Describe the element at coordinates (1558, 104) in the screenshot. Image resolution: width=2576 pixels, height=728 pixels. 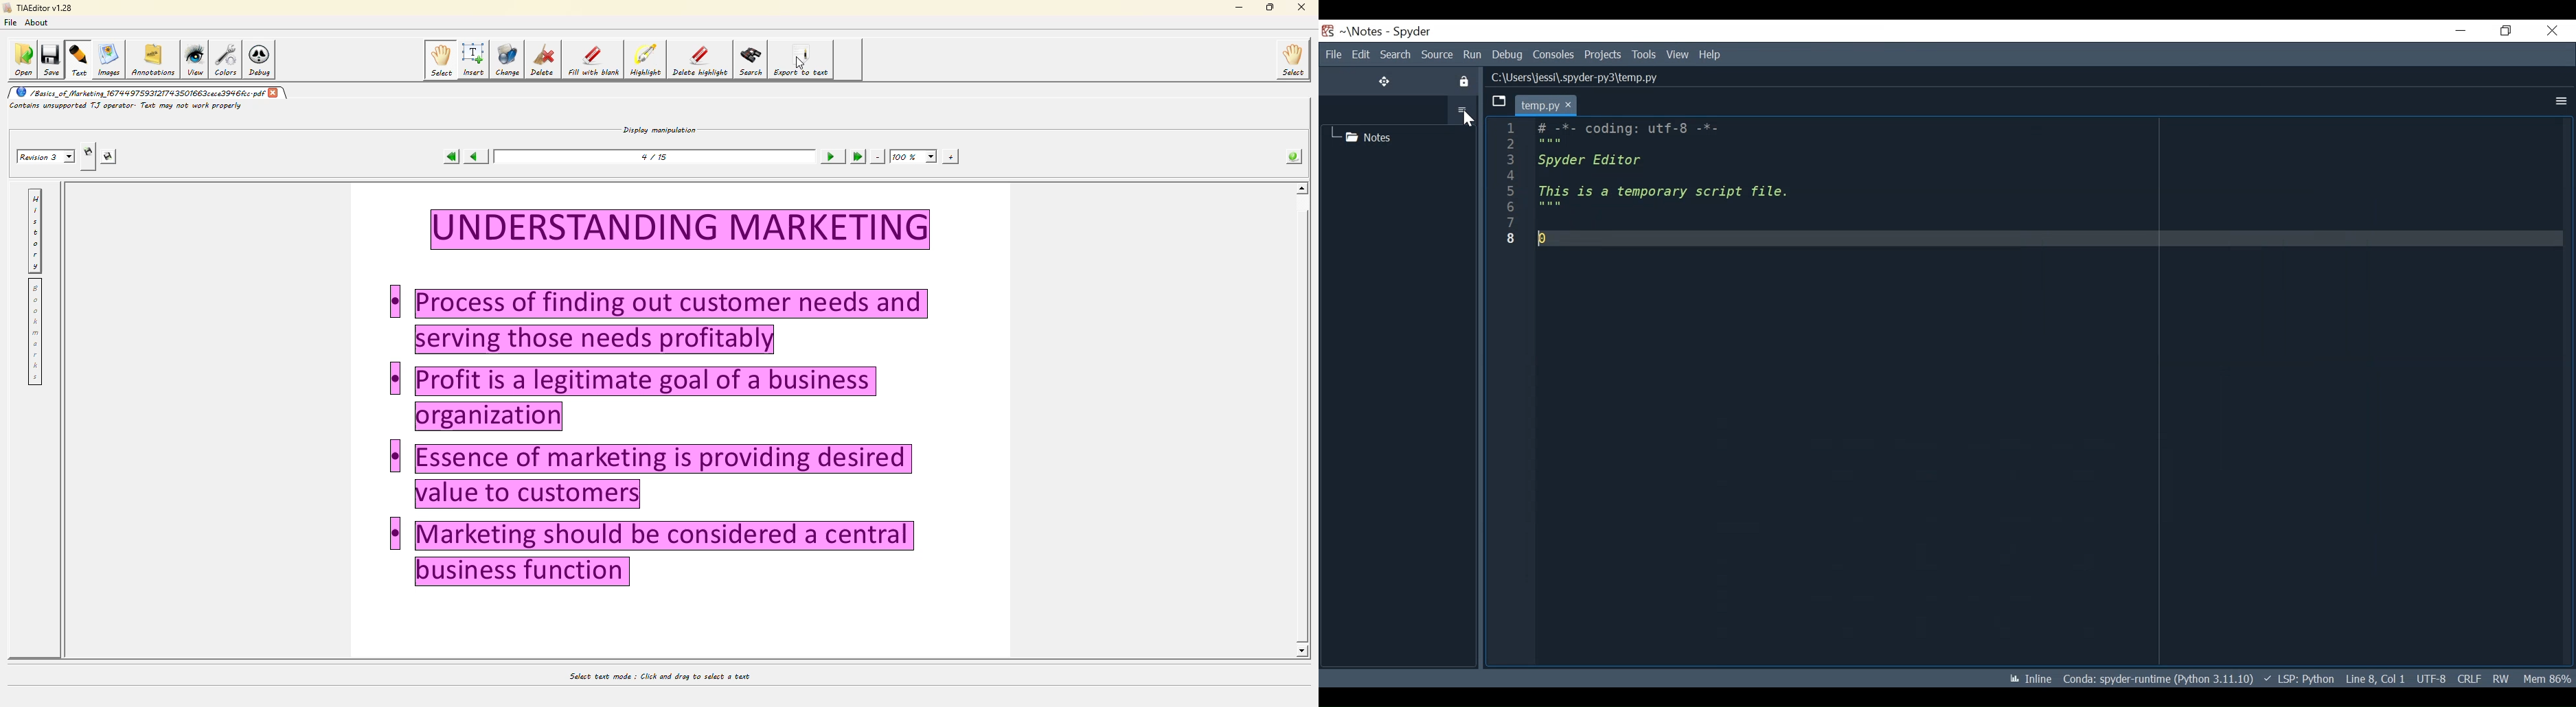
I see `temp.py` at that location.